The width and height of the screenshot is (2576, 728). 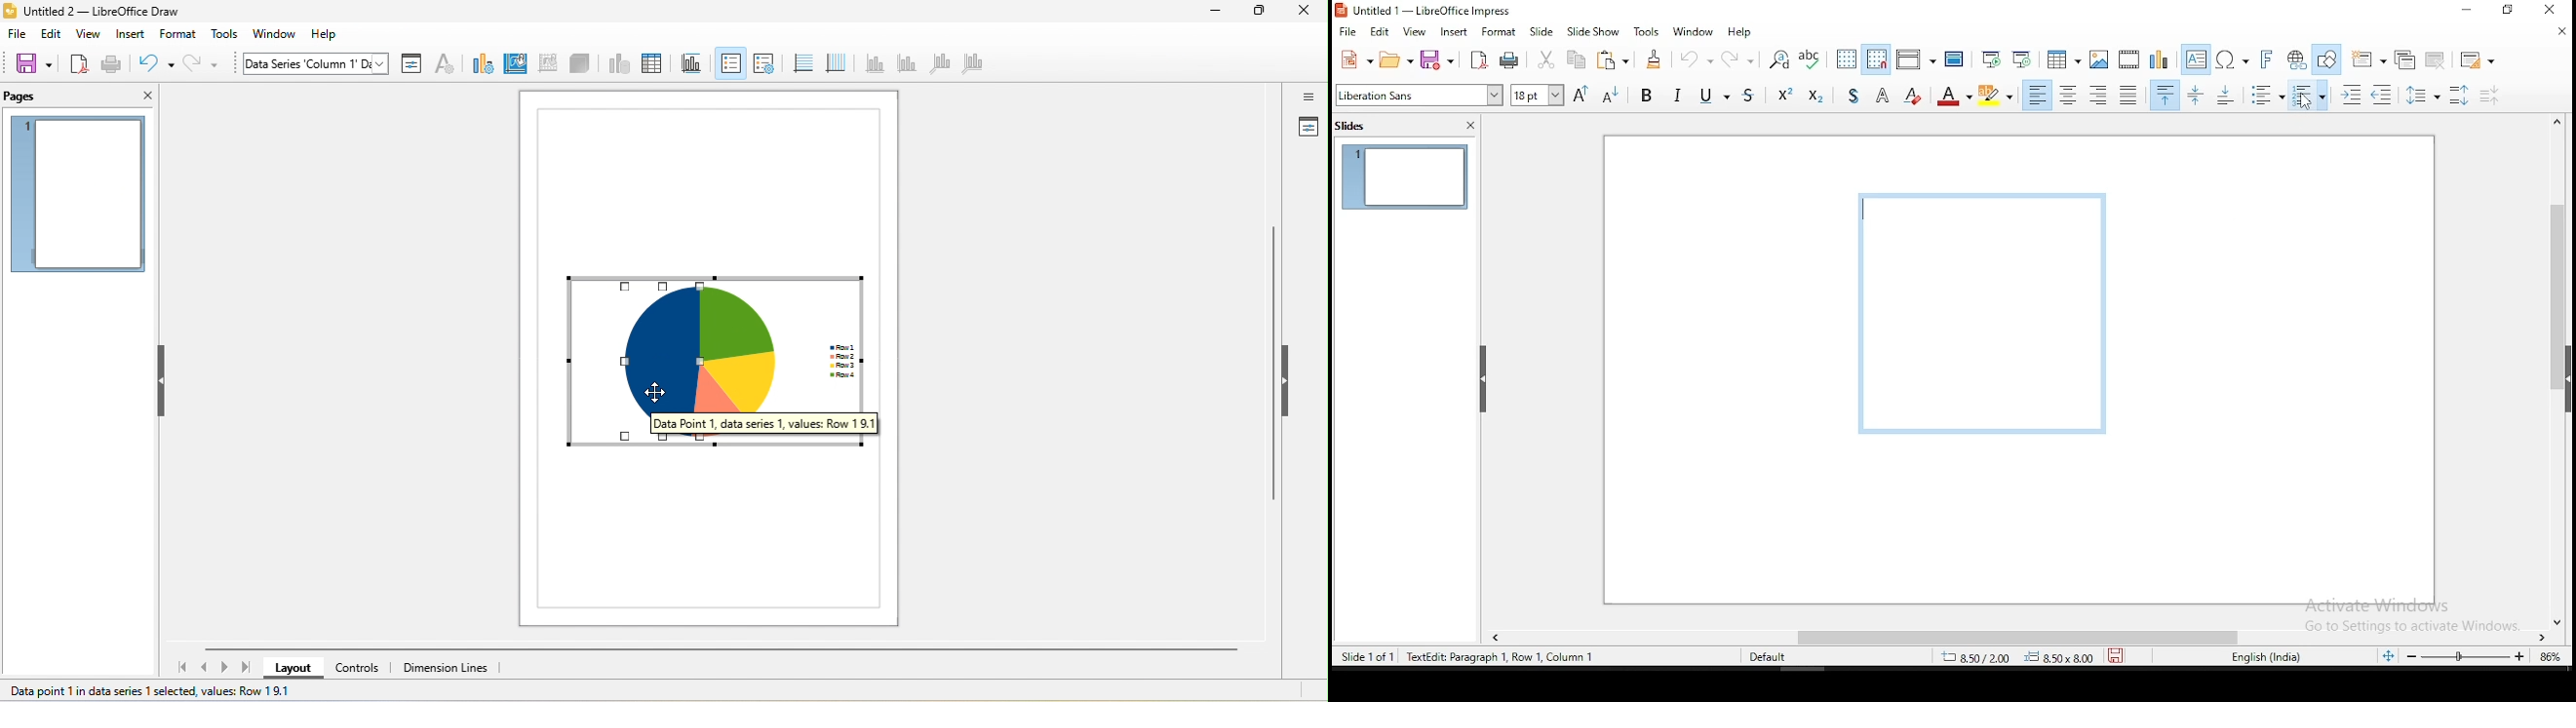 I want to click on no preview, so click(x=79, y=195).